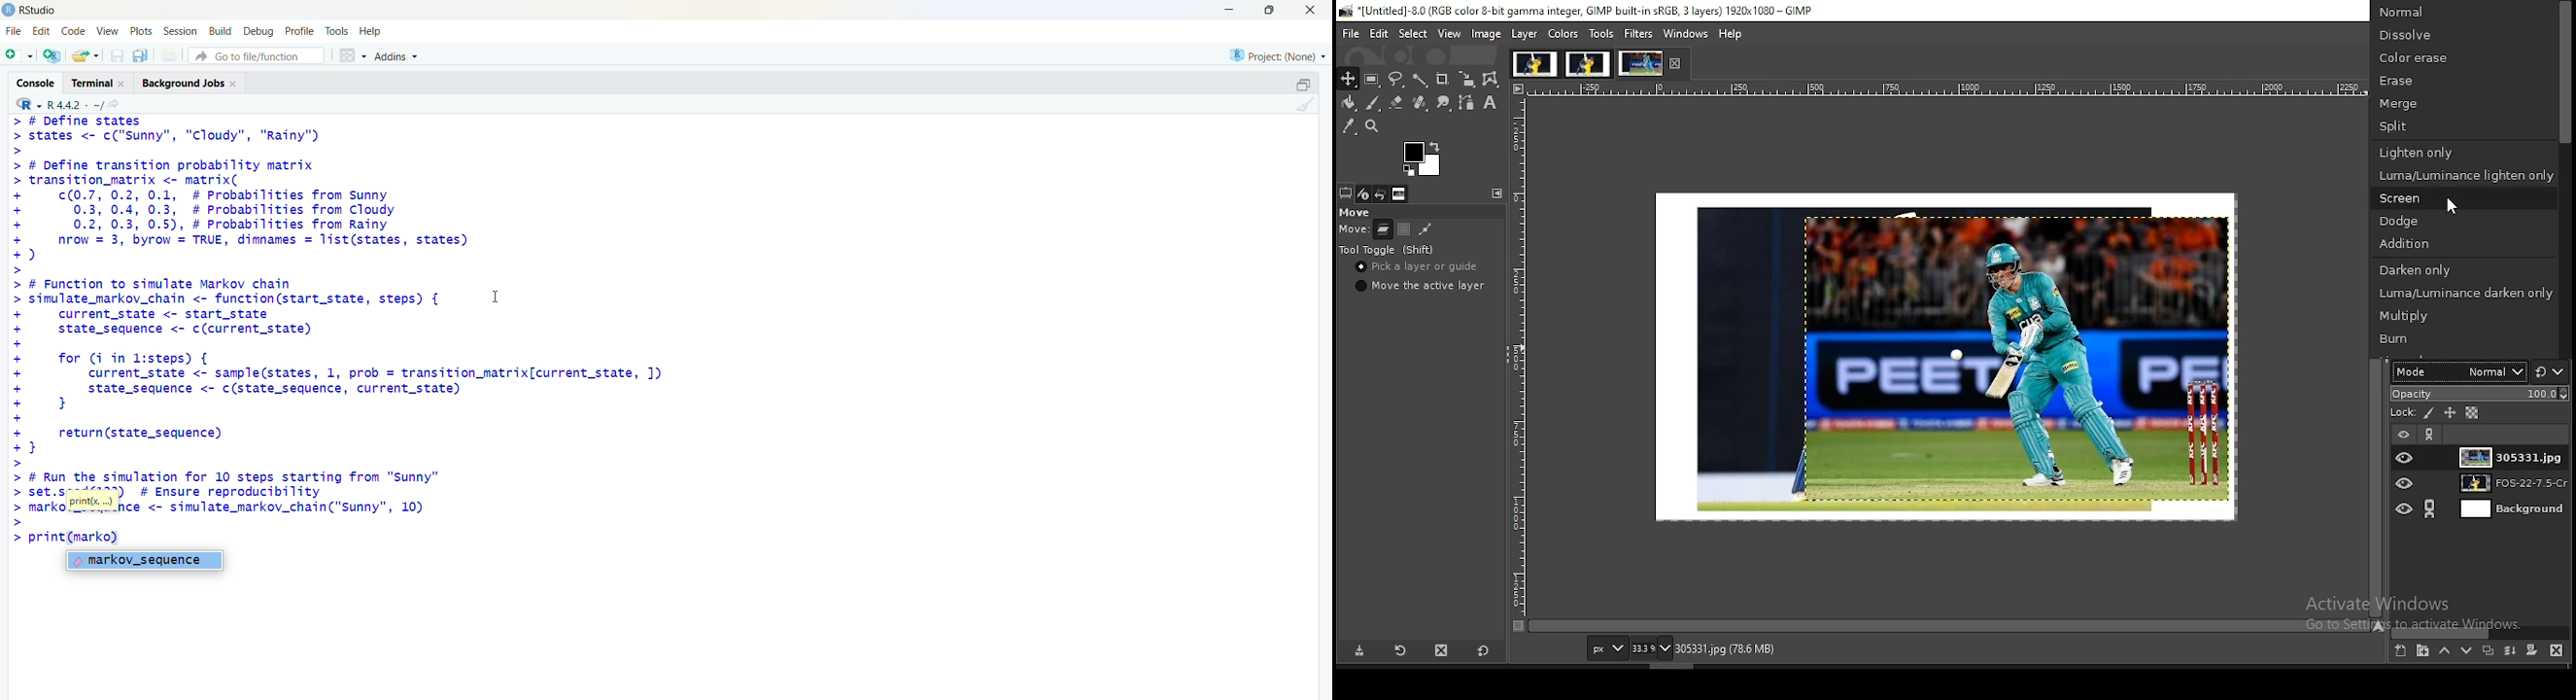  Describe the element at coordinates (1226, 10) in the screenshot. I see `minimize` at that location.